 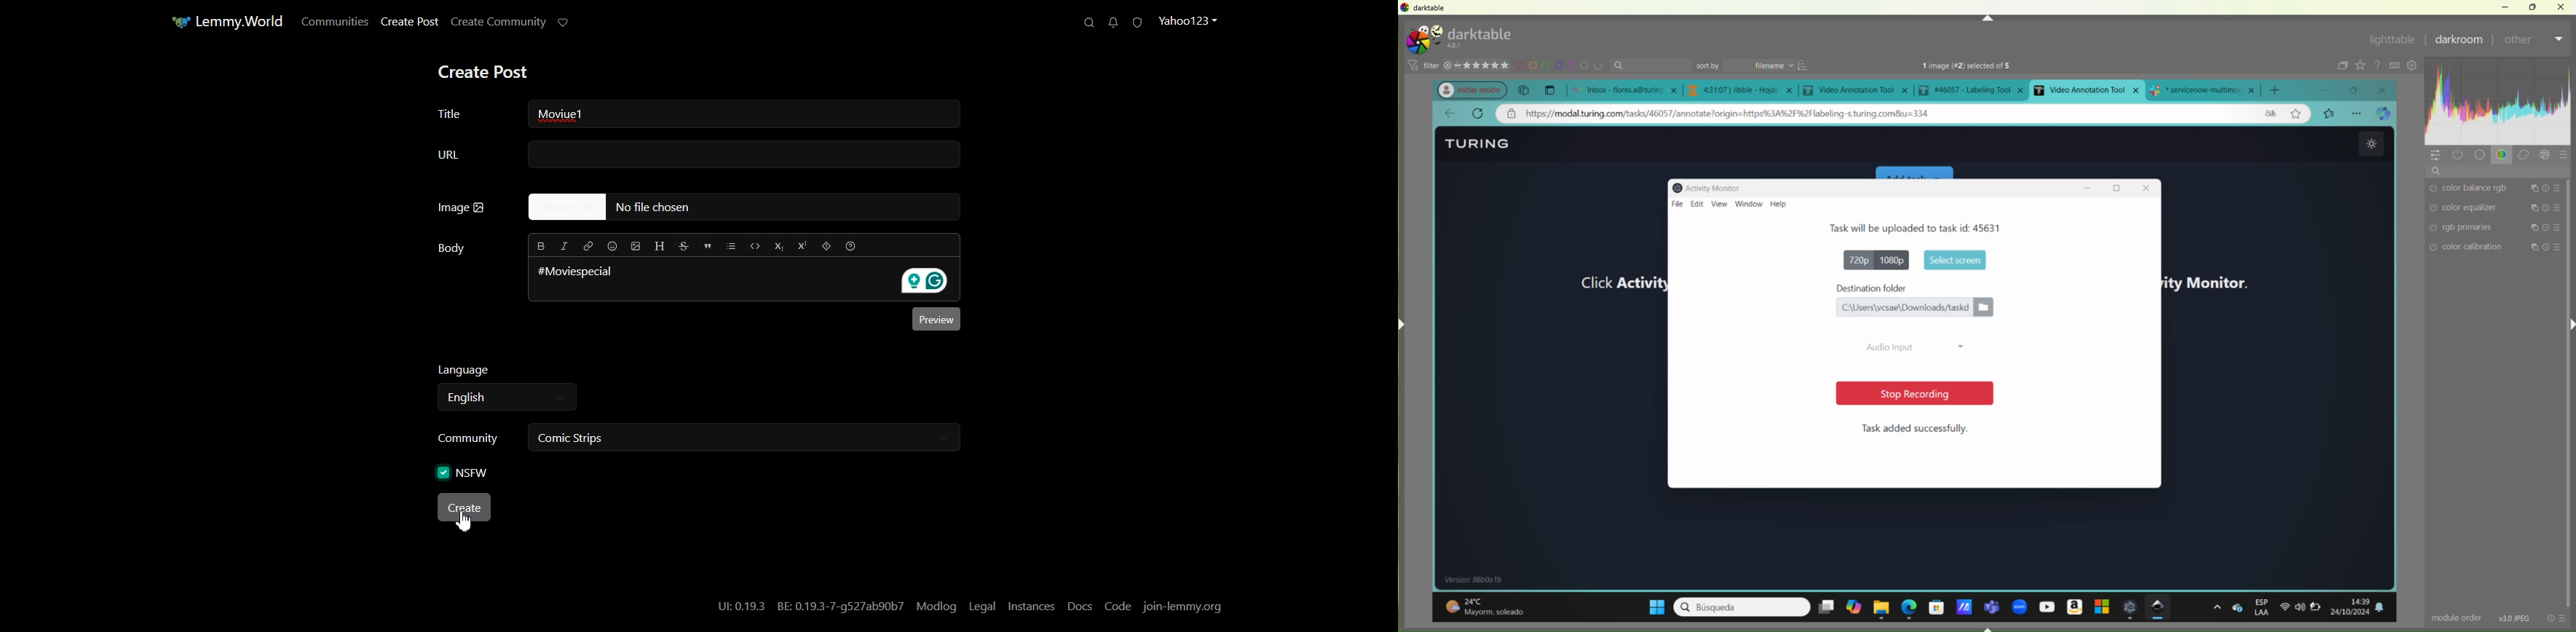 What do you see at coordinates (2386, 114) in the screenshot?
I see `broswer` at bounding box center [2386, 114].